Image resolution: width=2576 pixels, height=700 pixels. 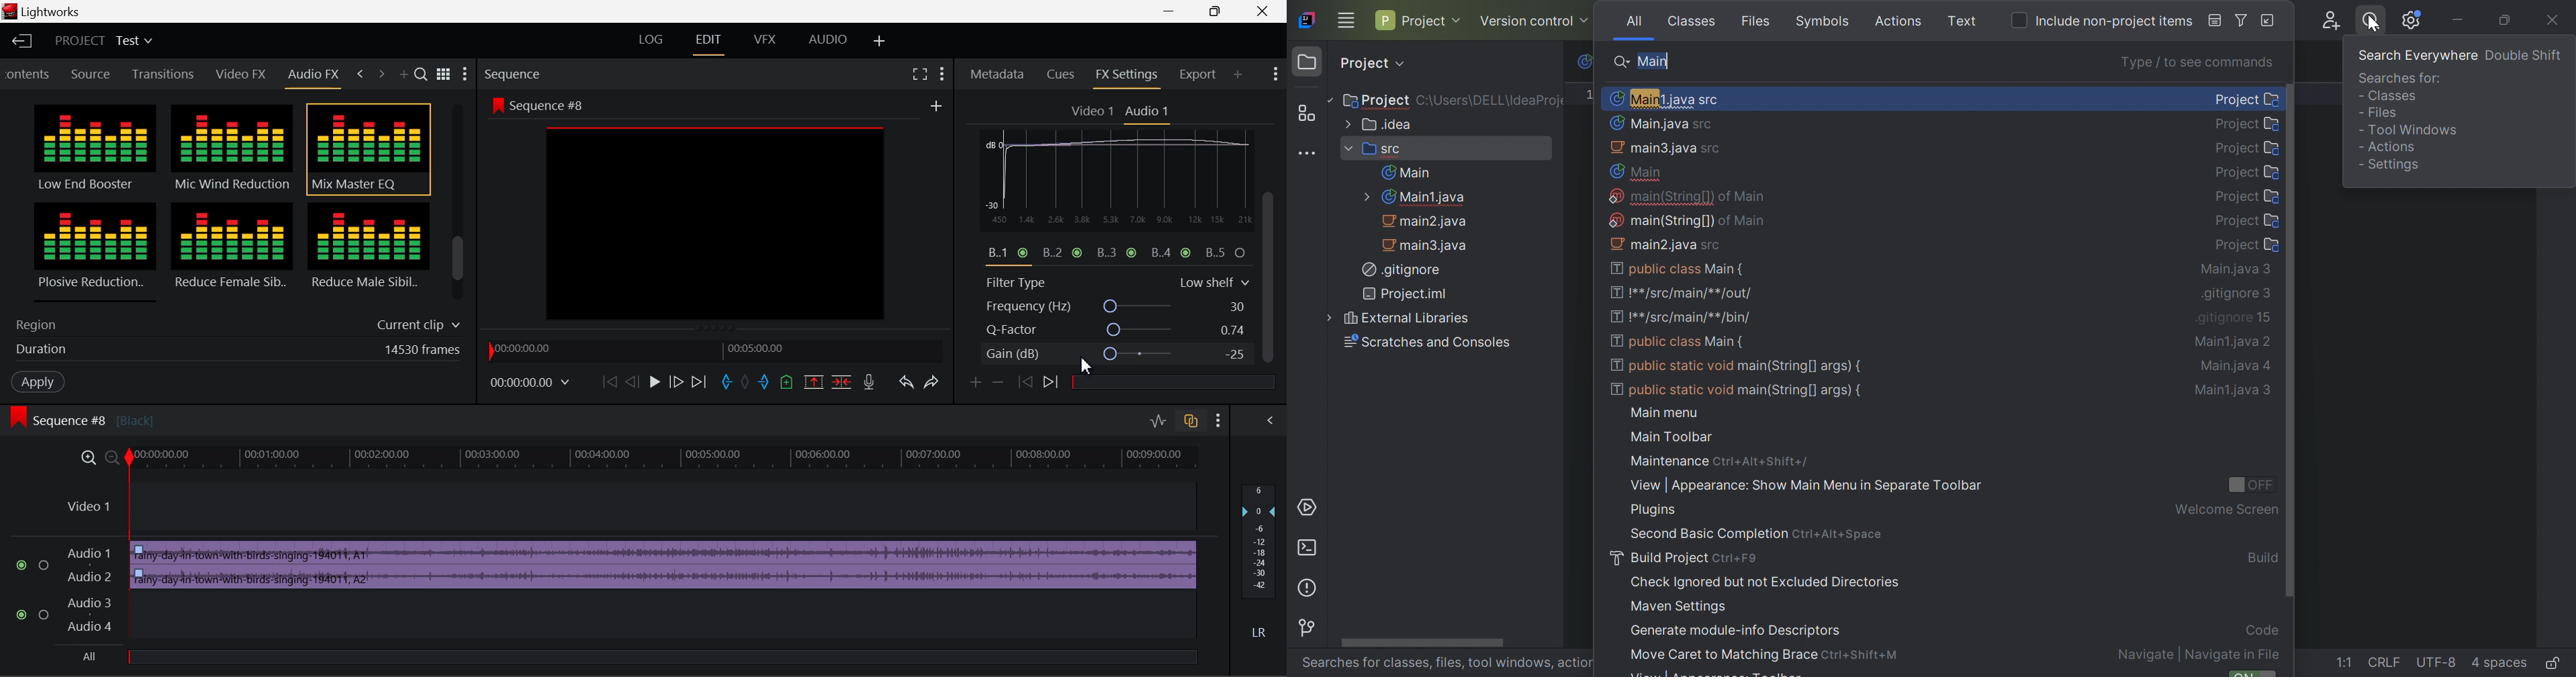 What do you see at coordinates (113, 459) in the screenshot?
I see `Timeline Zoom Out` at bounding box center [113, 459].